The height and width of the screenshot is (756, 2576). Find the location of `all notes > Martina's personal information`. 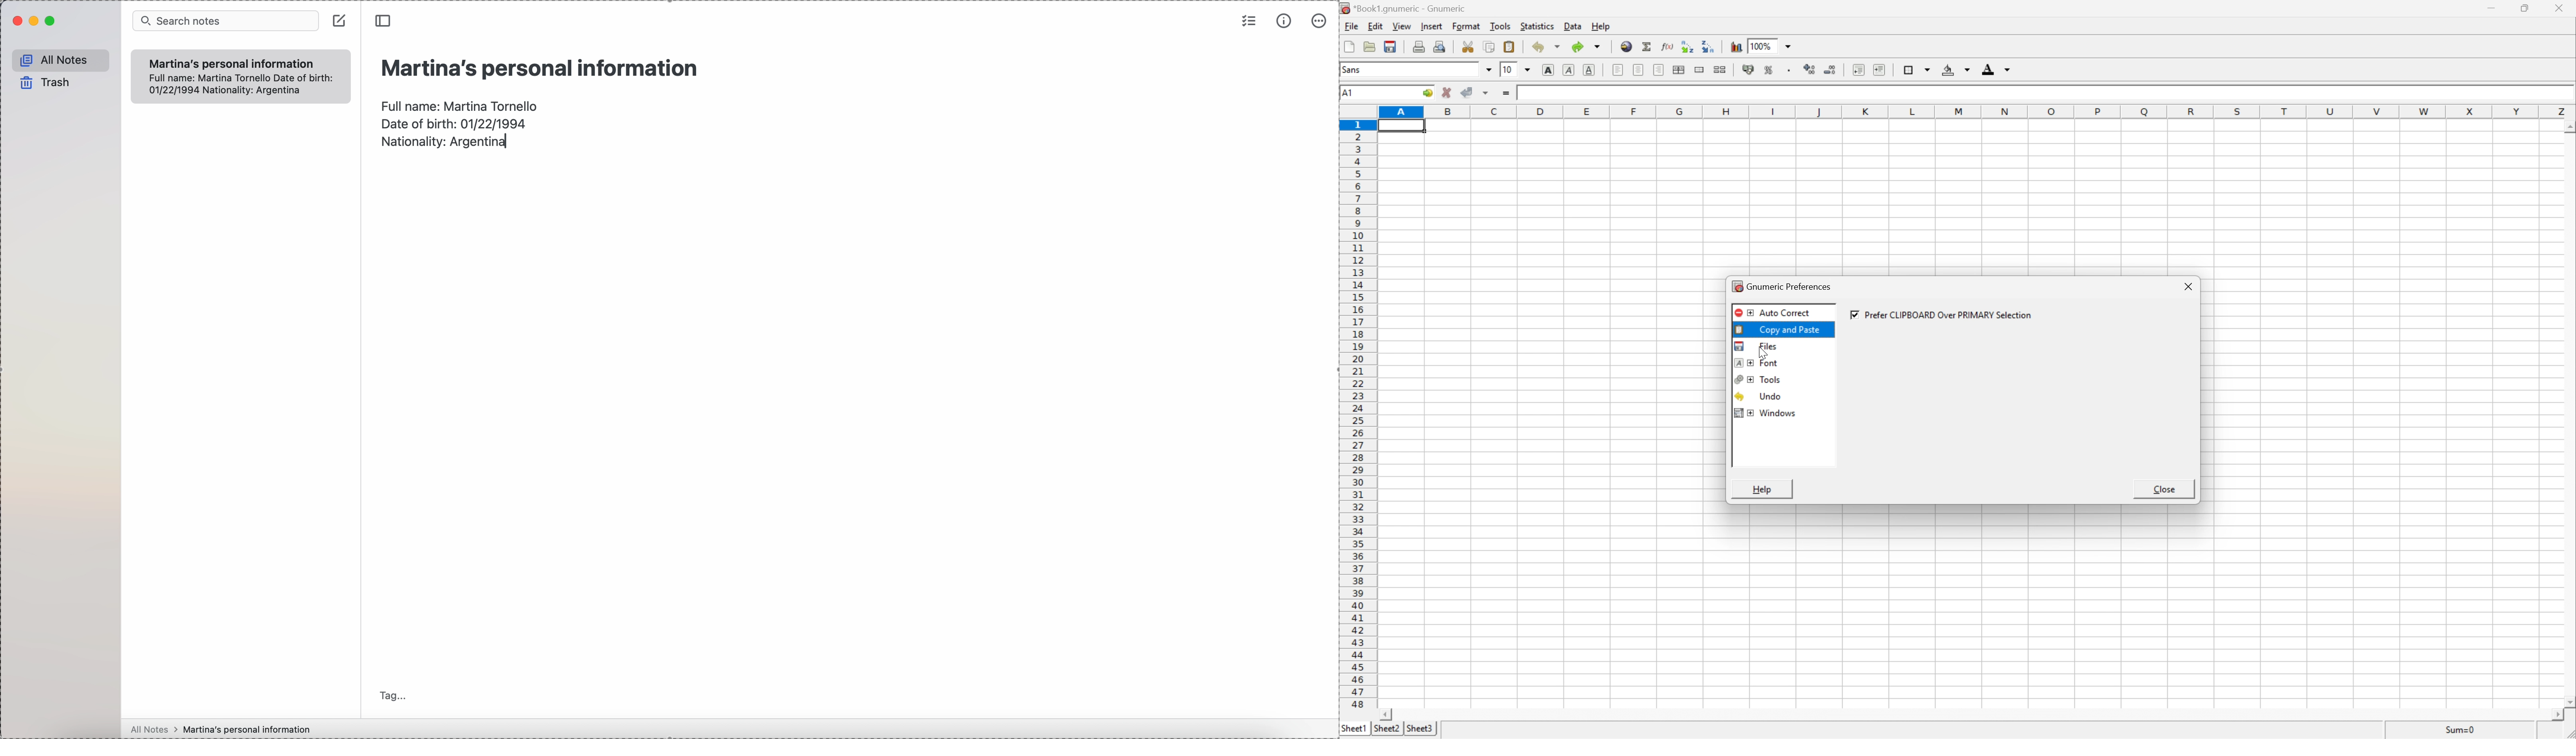

all notes > Martina's personal information is located at coordinates (219, 729).